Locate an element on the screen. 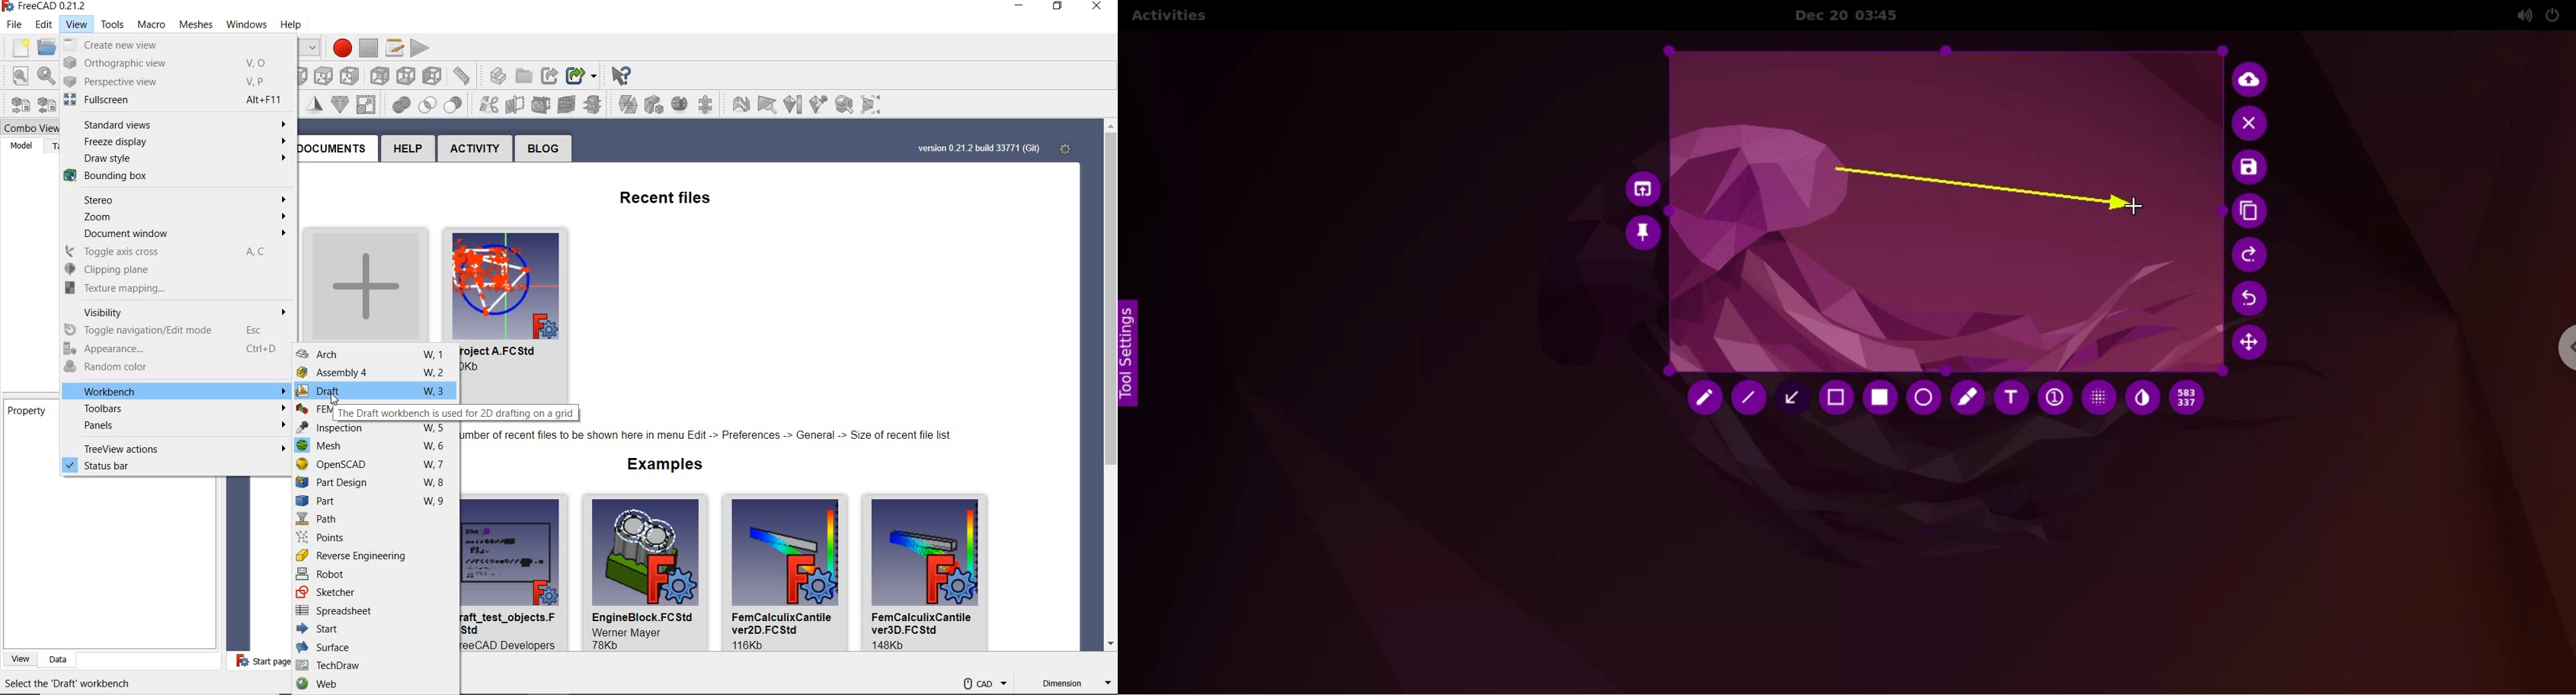 Image resolution: width=2576 pixels, height=700 pixels. orthographic view is located at coordinates (172, 63).